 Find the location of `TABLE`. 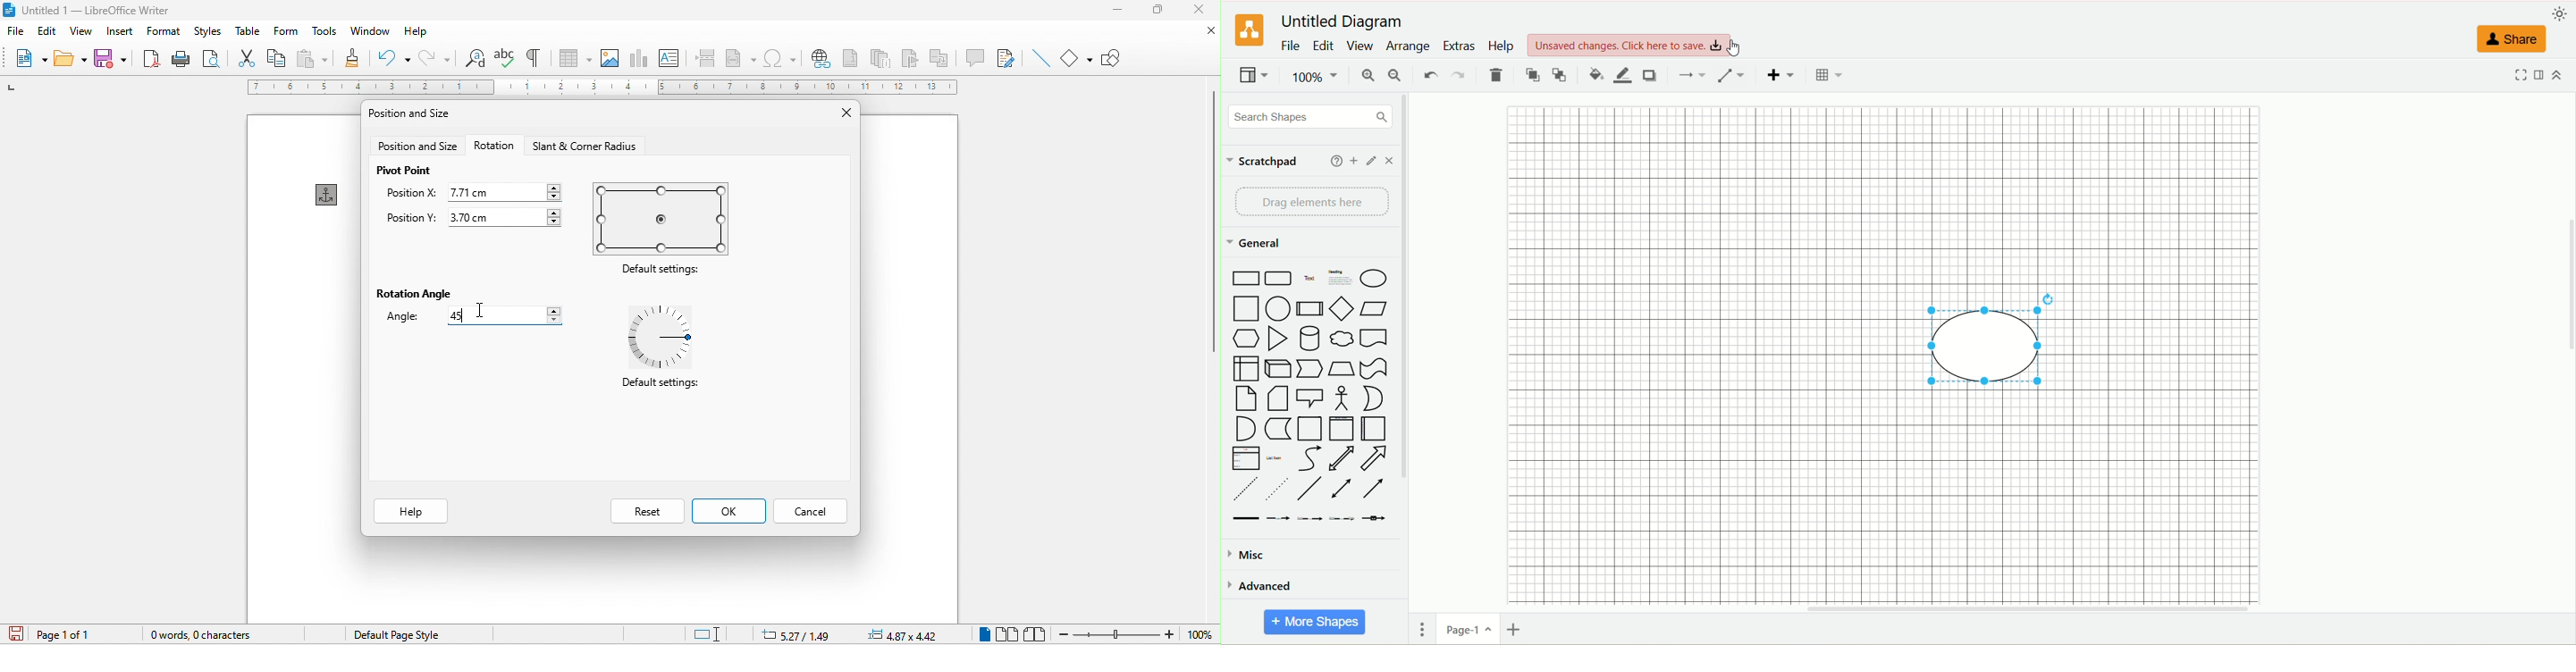

TABLE is located at coordinates (1830, 76).